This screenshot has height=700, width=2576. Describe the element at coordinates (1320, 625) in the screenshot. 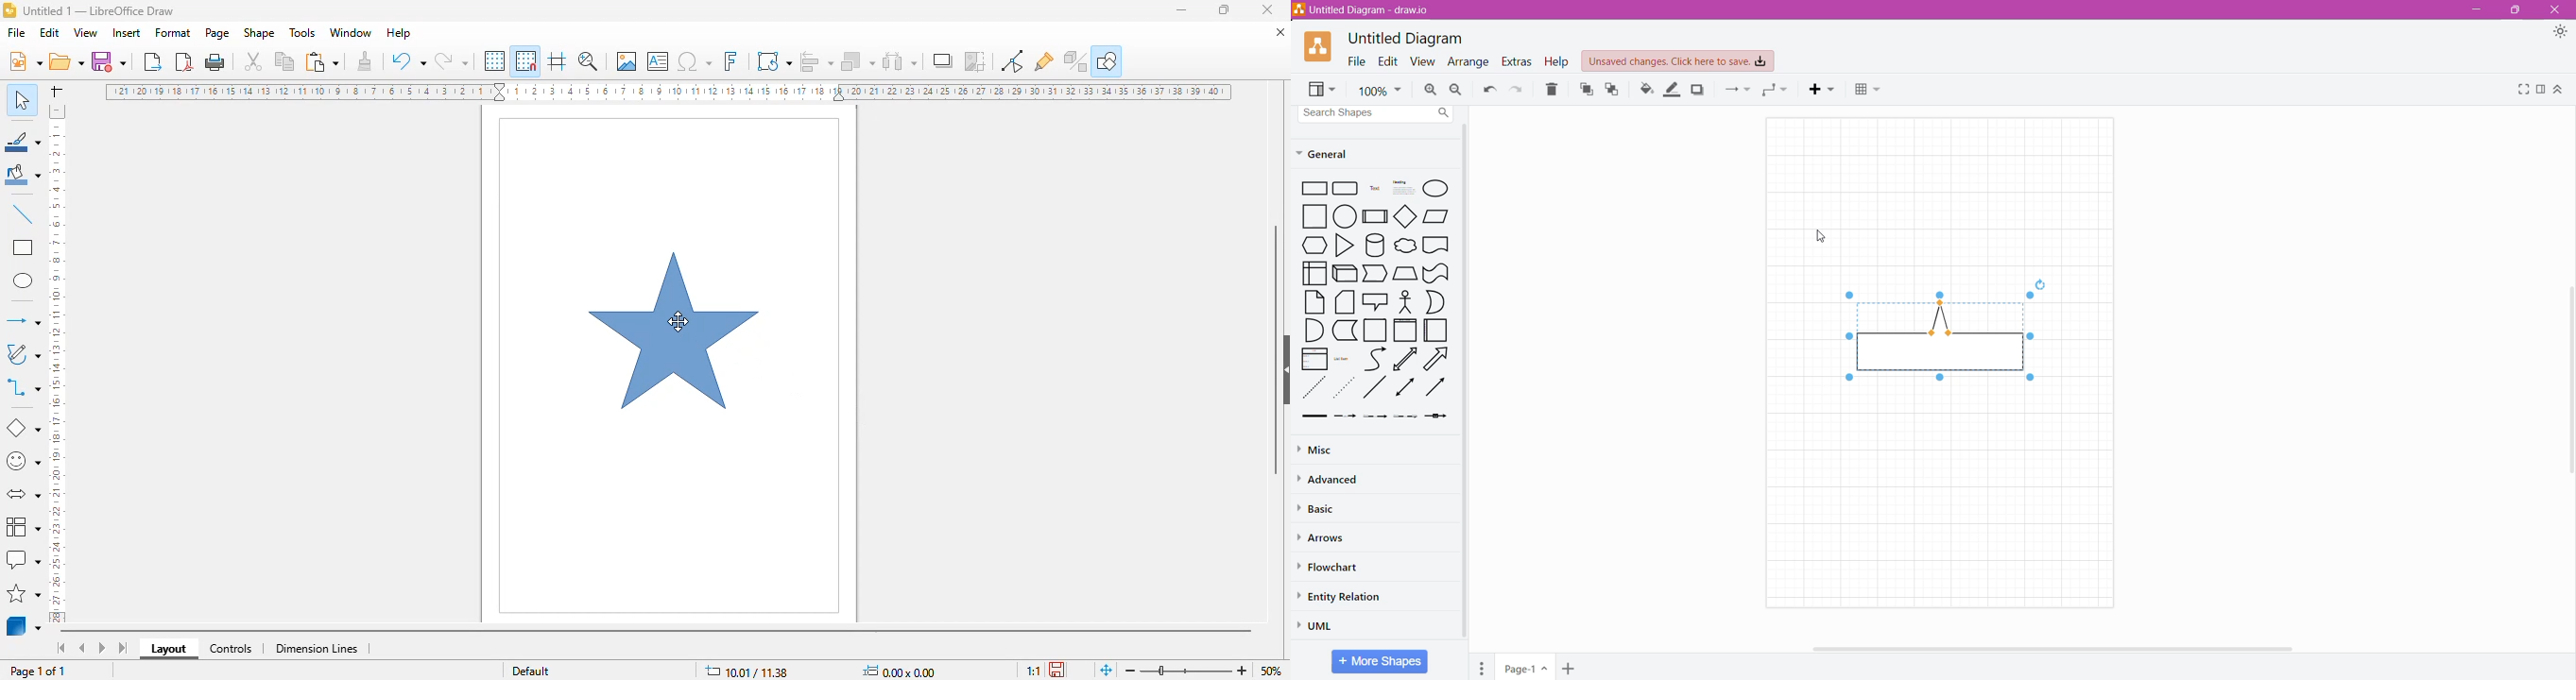

I see `UM` at that location.